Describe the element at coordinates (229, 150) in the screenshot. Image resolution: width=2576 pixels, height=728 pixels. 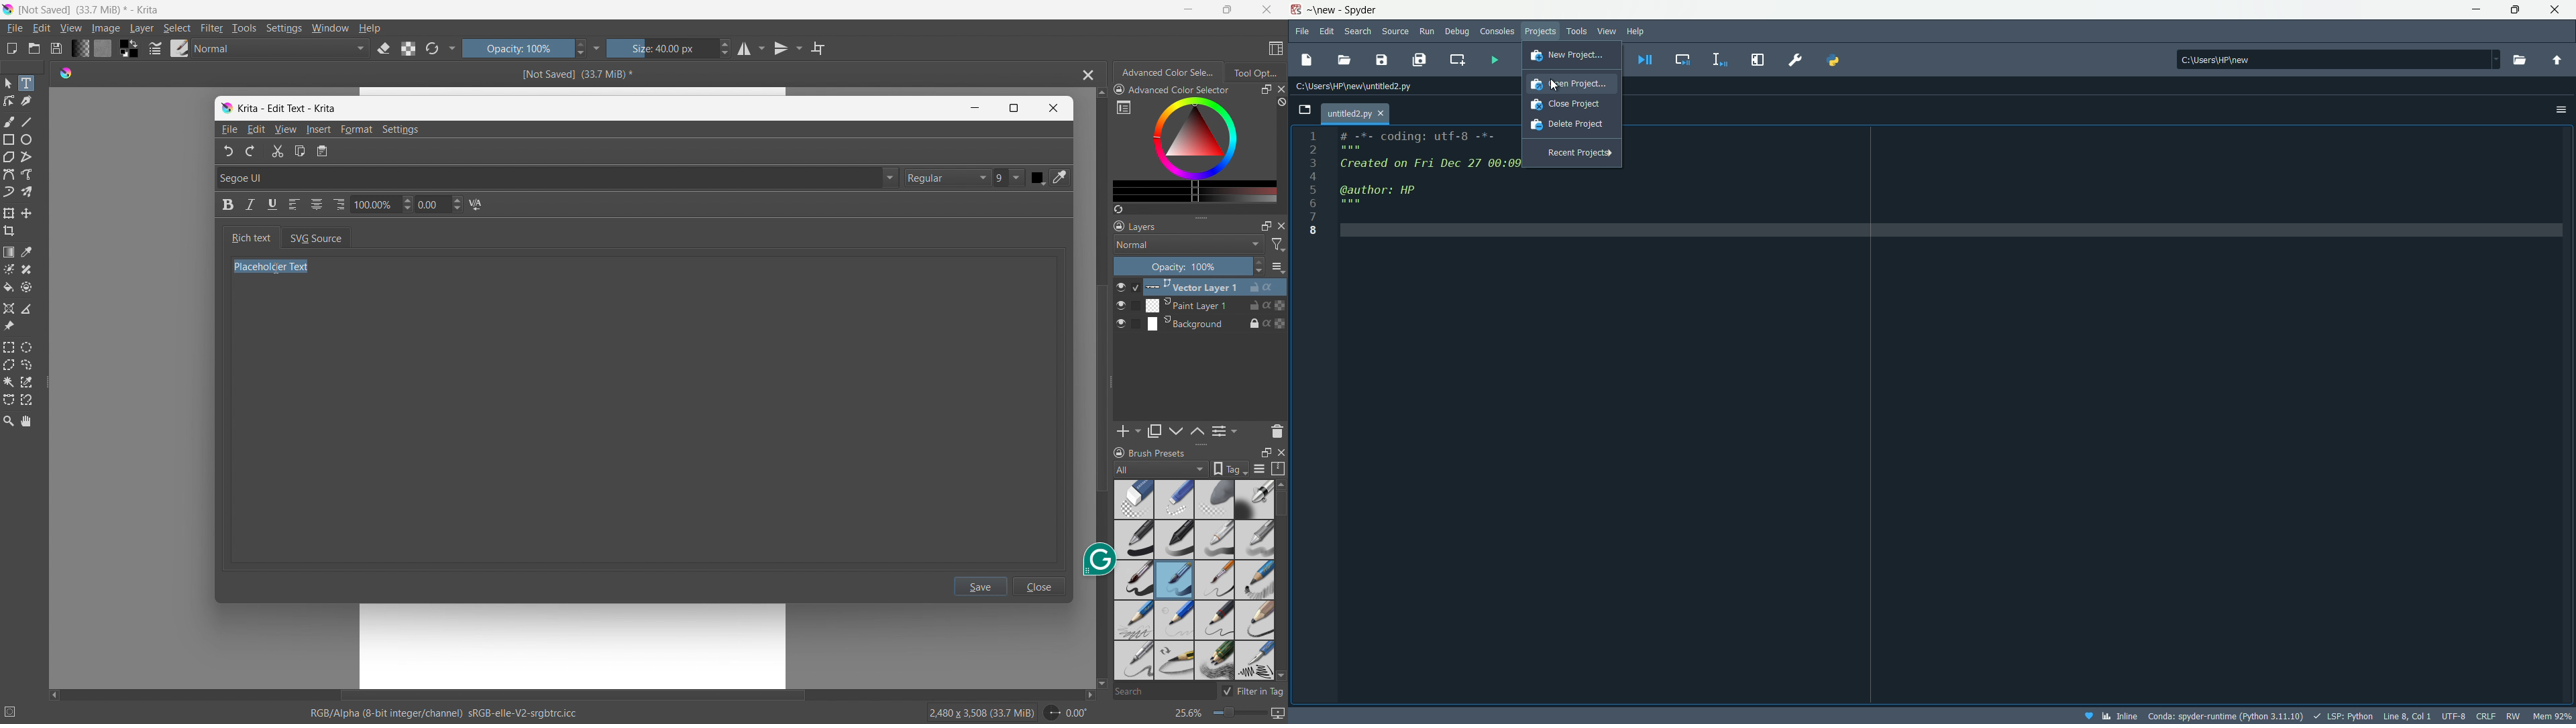
I see `undo` at that location.